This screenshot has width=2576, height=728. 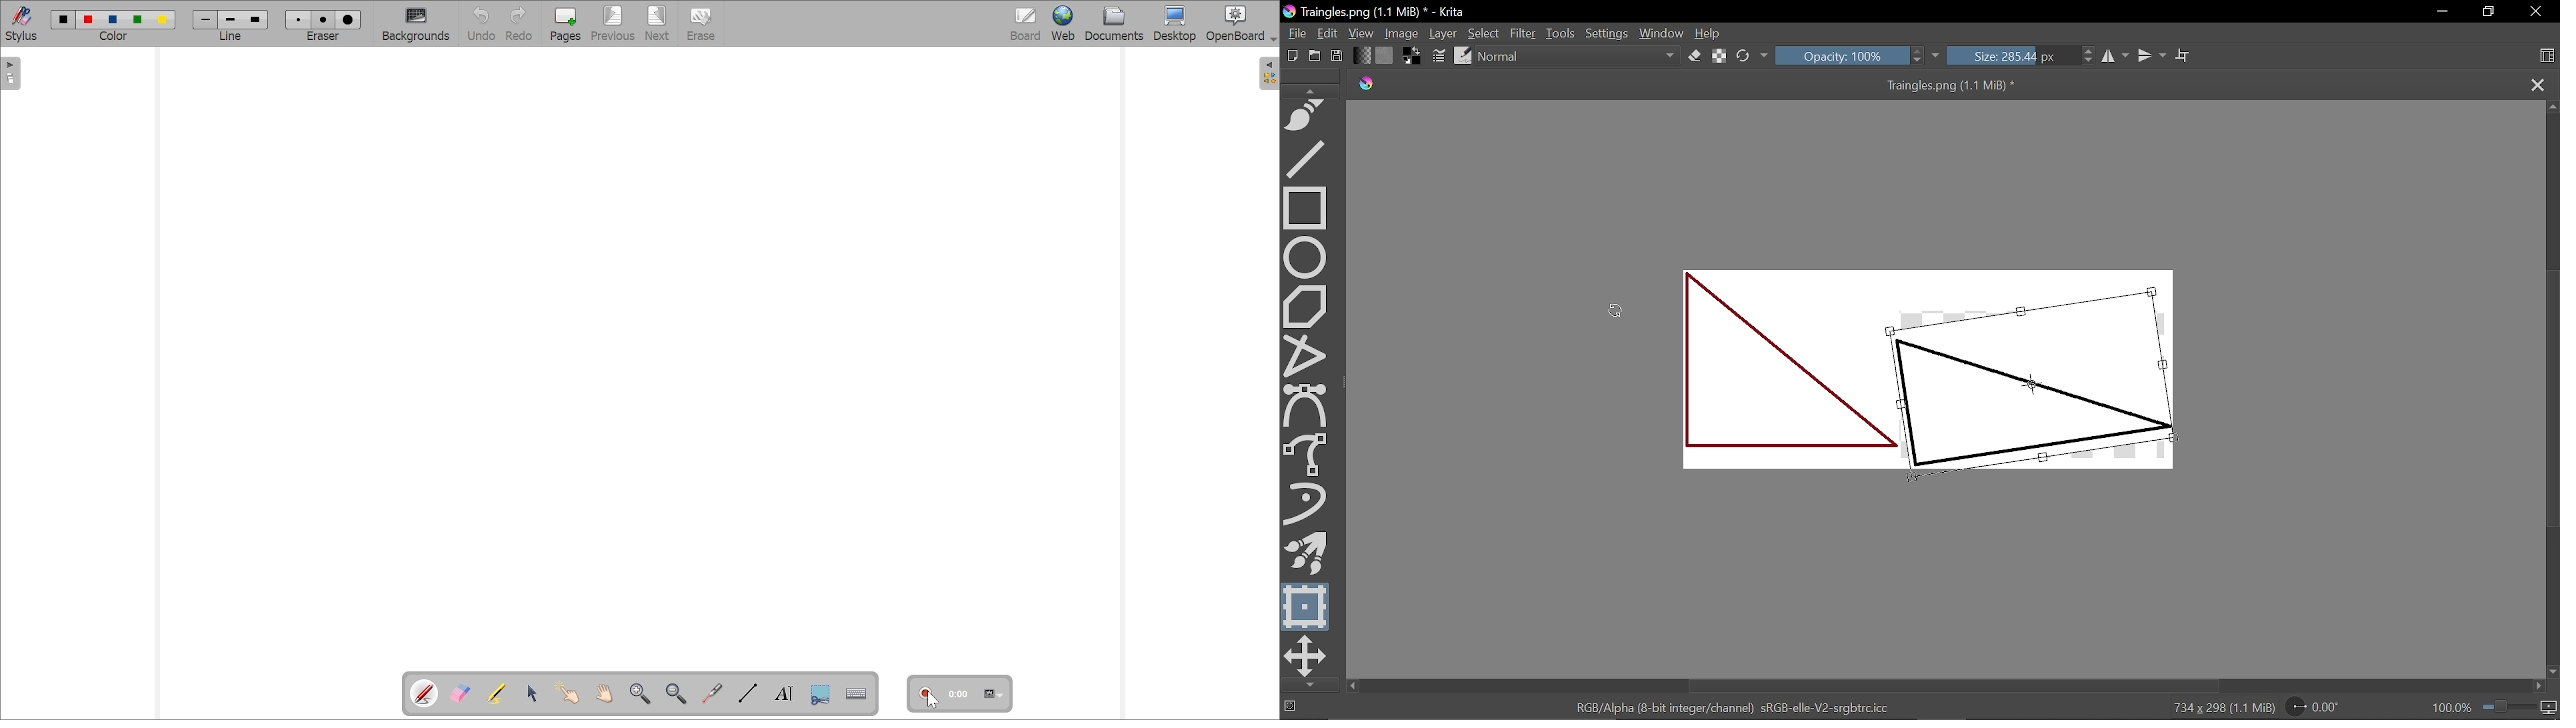 What do you see at coordinates (2552, 672) in the screenshot?
I see `Move down` at bounding box center [2552, 672].